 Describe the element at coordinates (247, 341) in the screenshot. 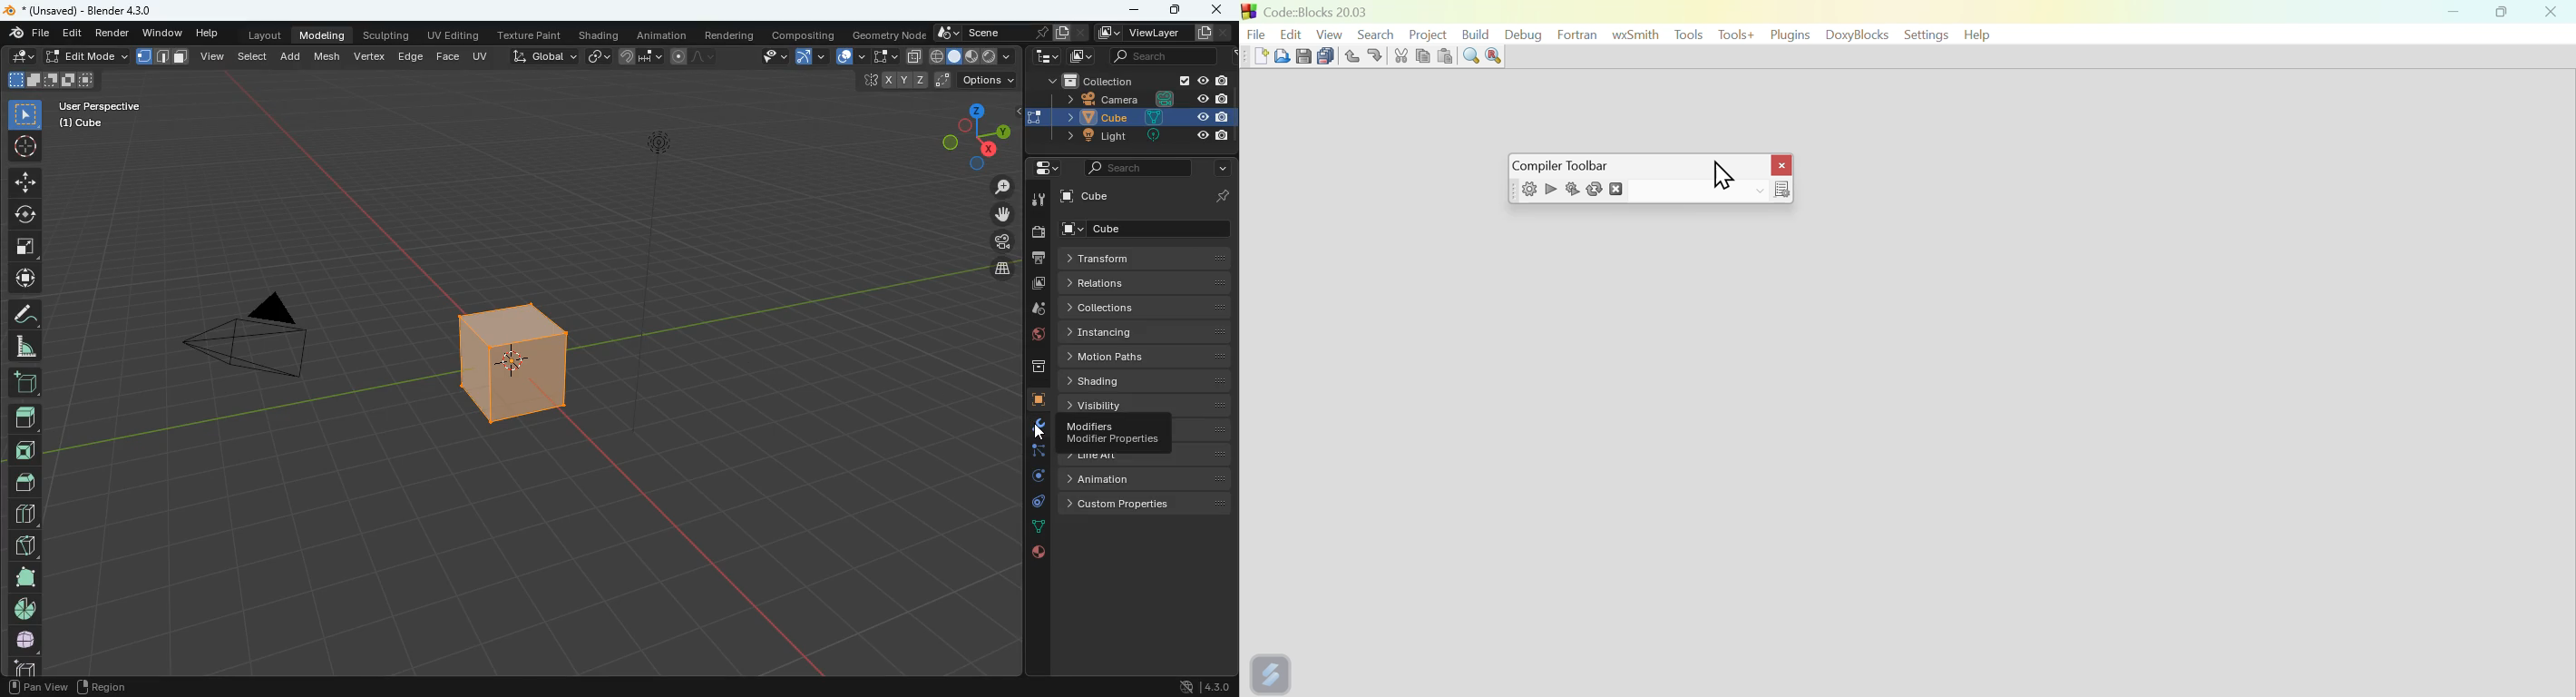

I see `camera` at that location.